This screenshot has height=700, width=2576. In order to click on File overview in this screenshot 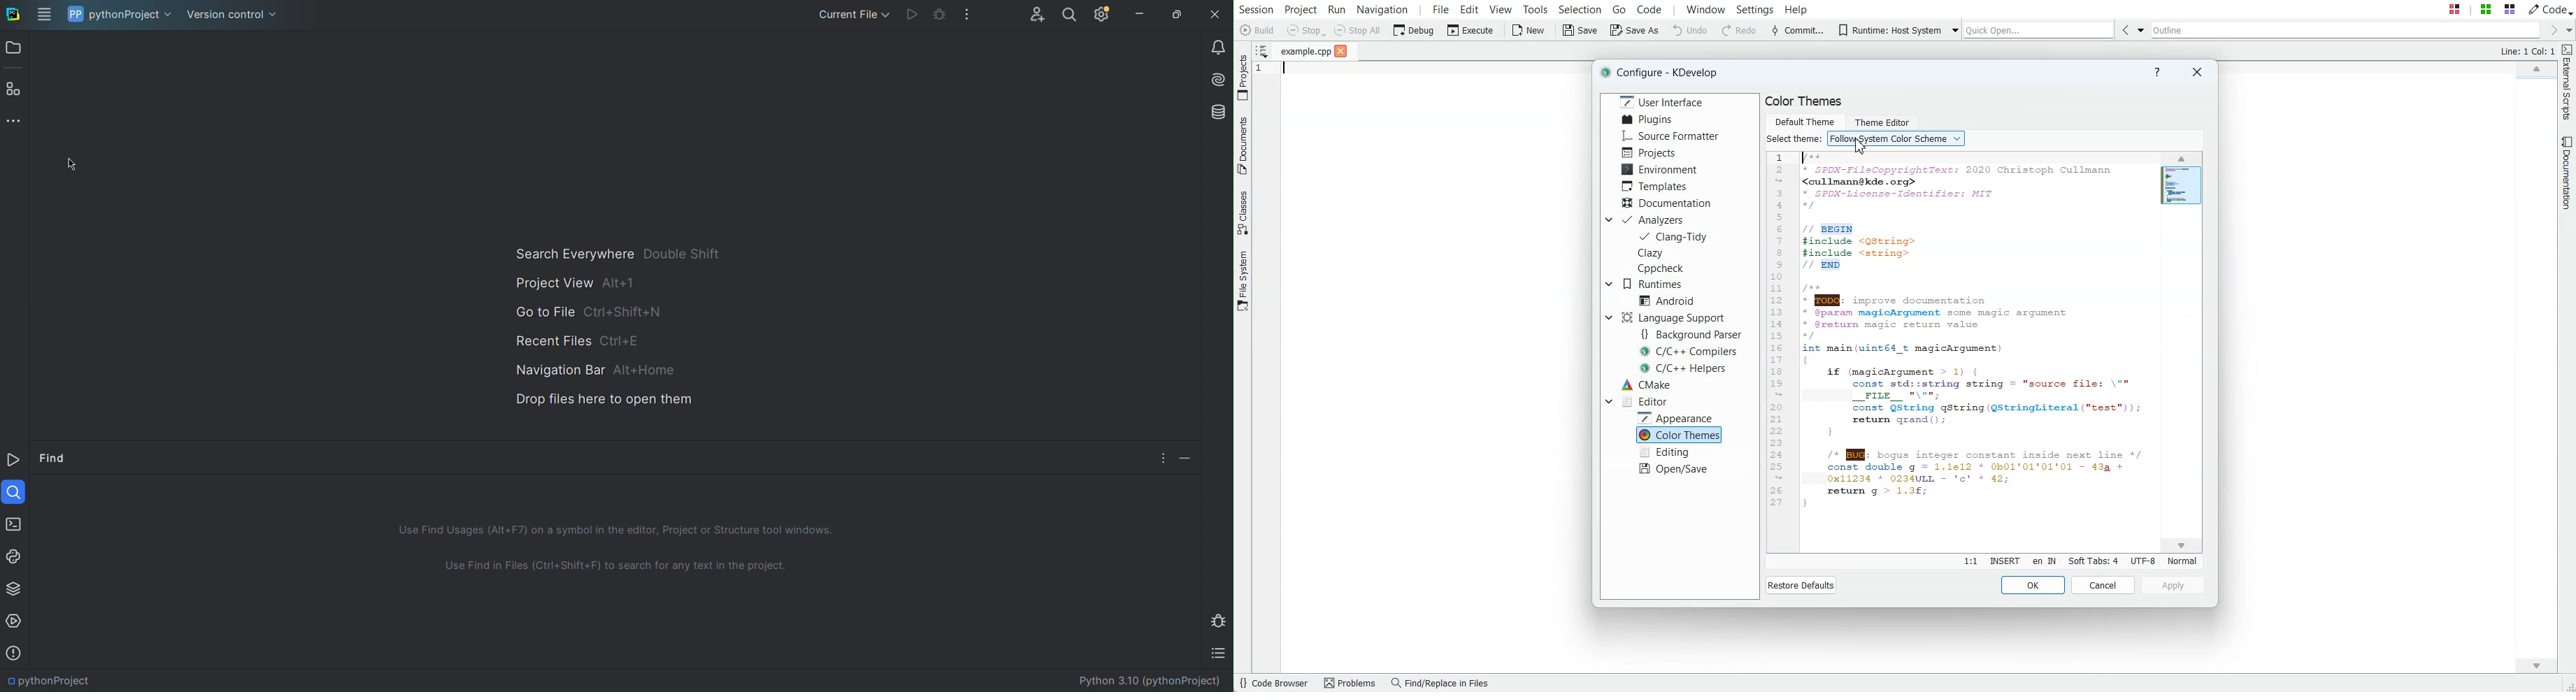, I will do `click(2183, 185)`.